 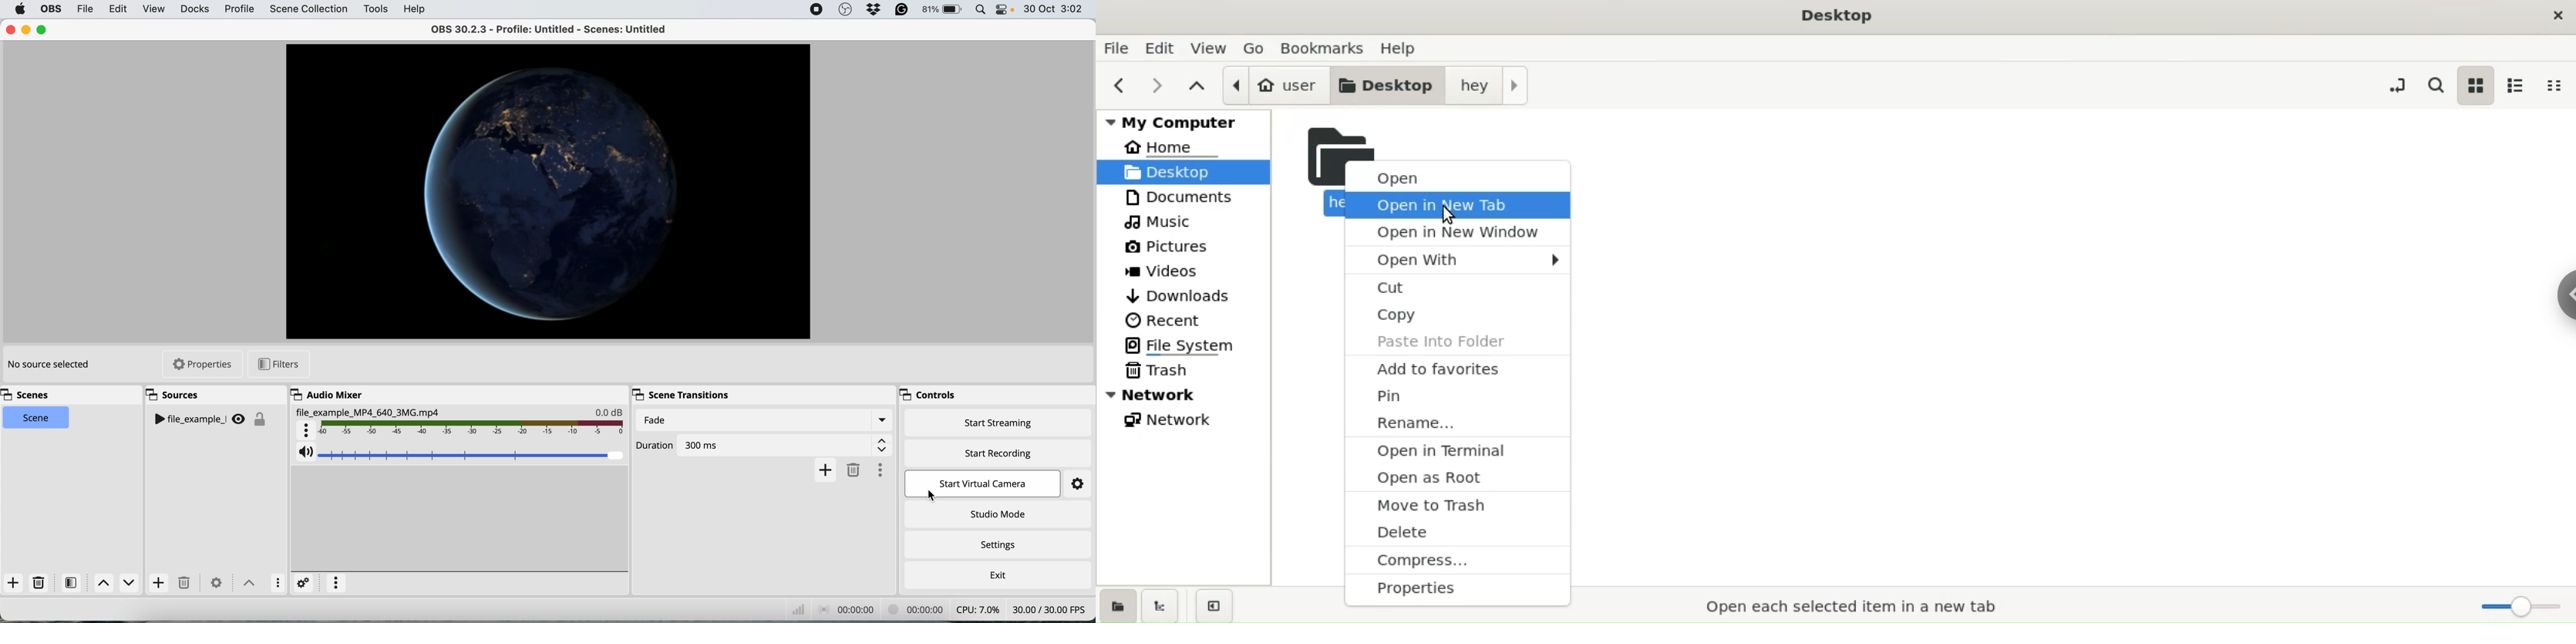 What do you see at coordinates (998, 512) in the screenshot?
I see `studio mode` at bounding box center [998, 512].